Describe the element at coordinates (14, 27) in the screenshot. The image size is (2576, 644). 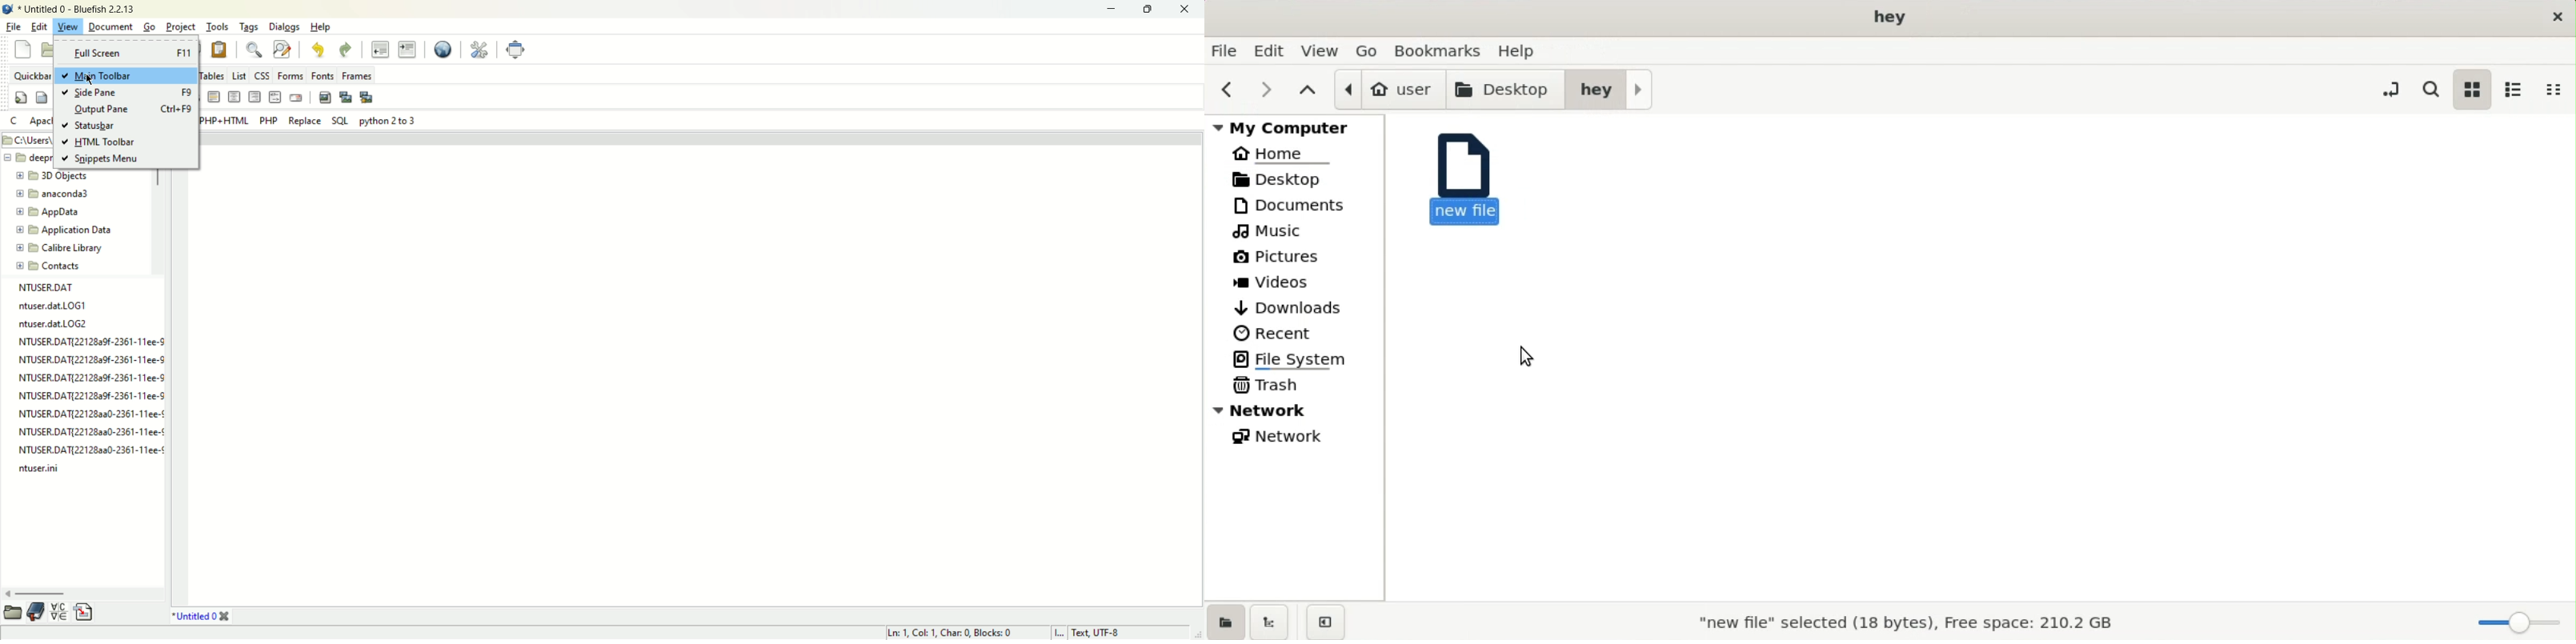
I see `file` at that location.